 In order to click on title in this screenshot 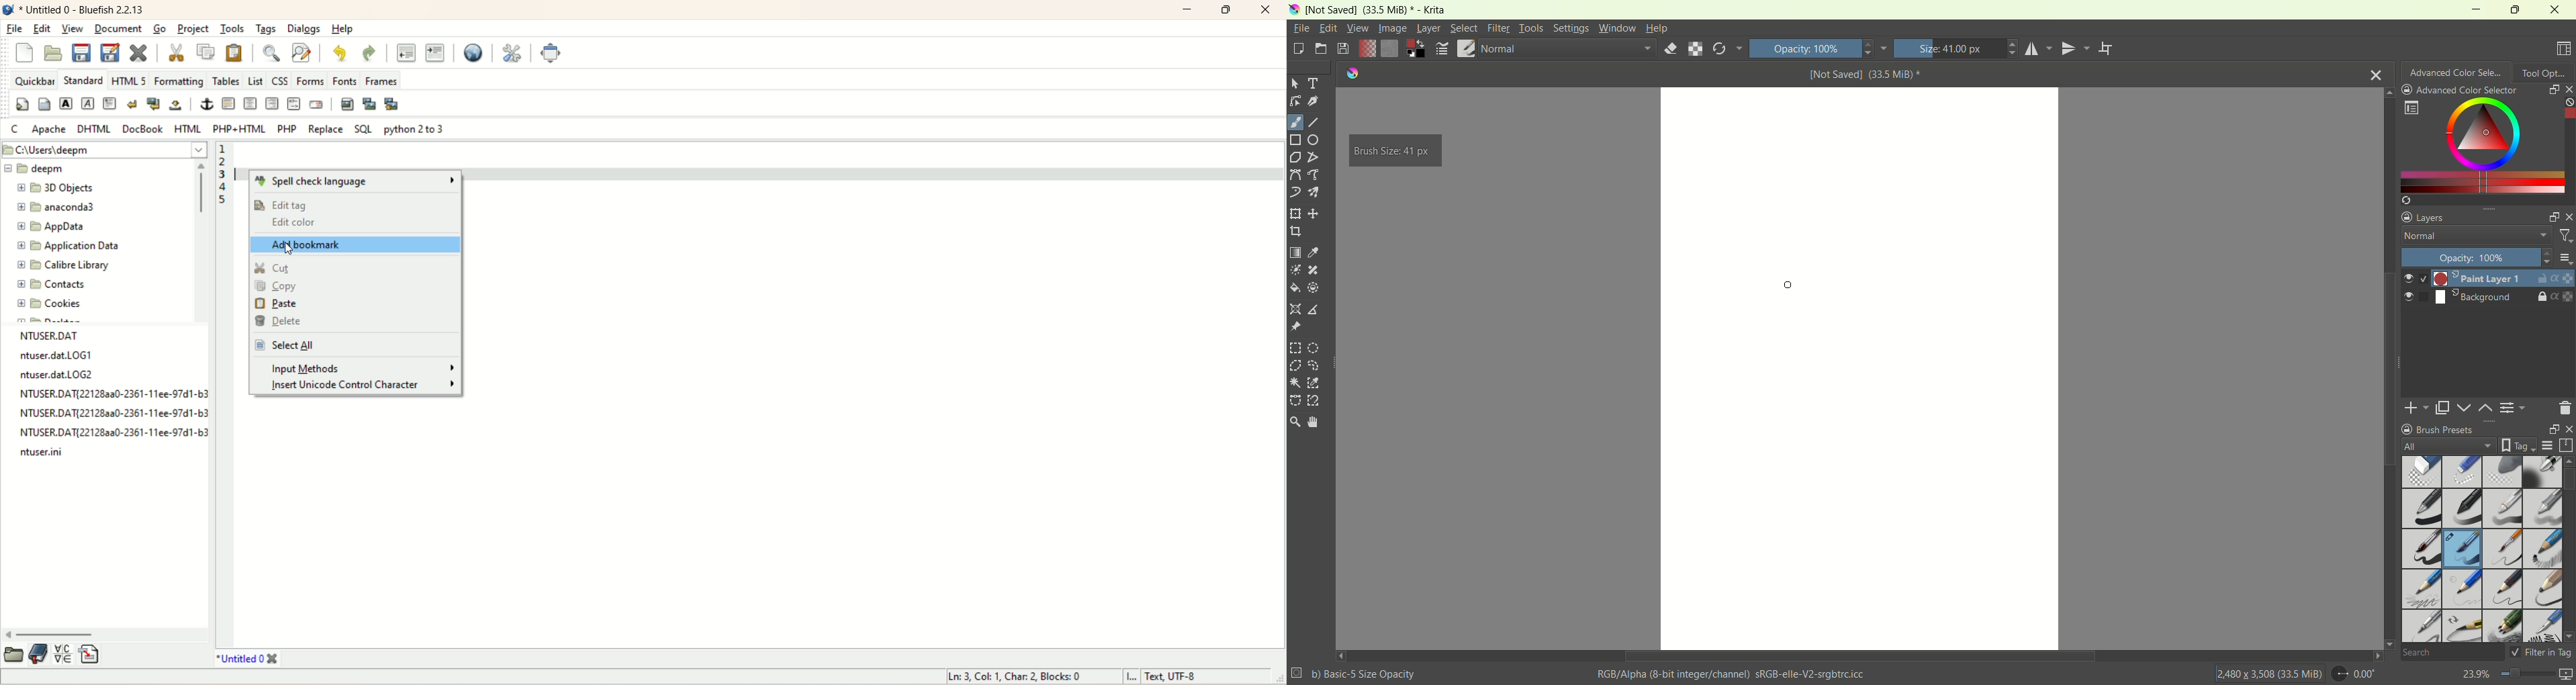, I will do `click(245, 660)`.